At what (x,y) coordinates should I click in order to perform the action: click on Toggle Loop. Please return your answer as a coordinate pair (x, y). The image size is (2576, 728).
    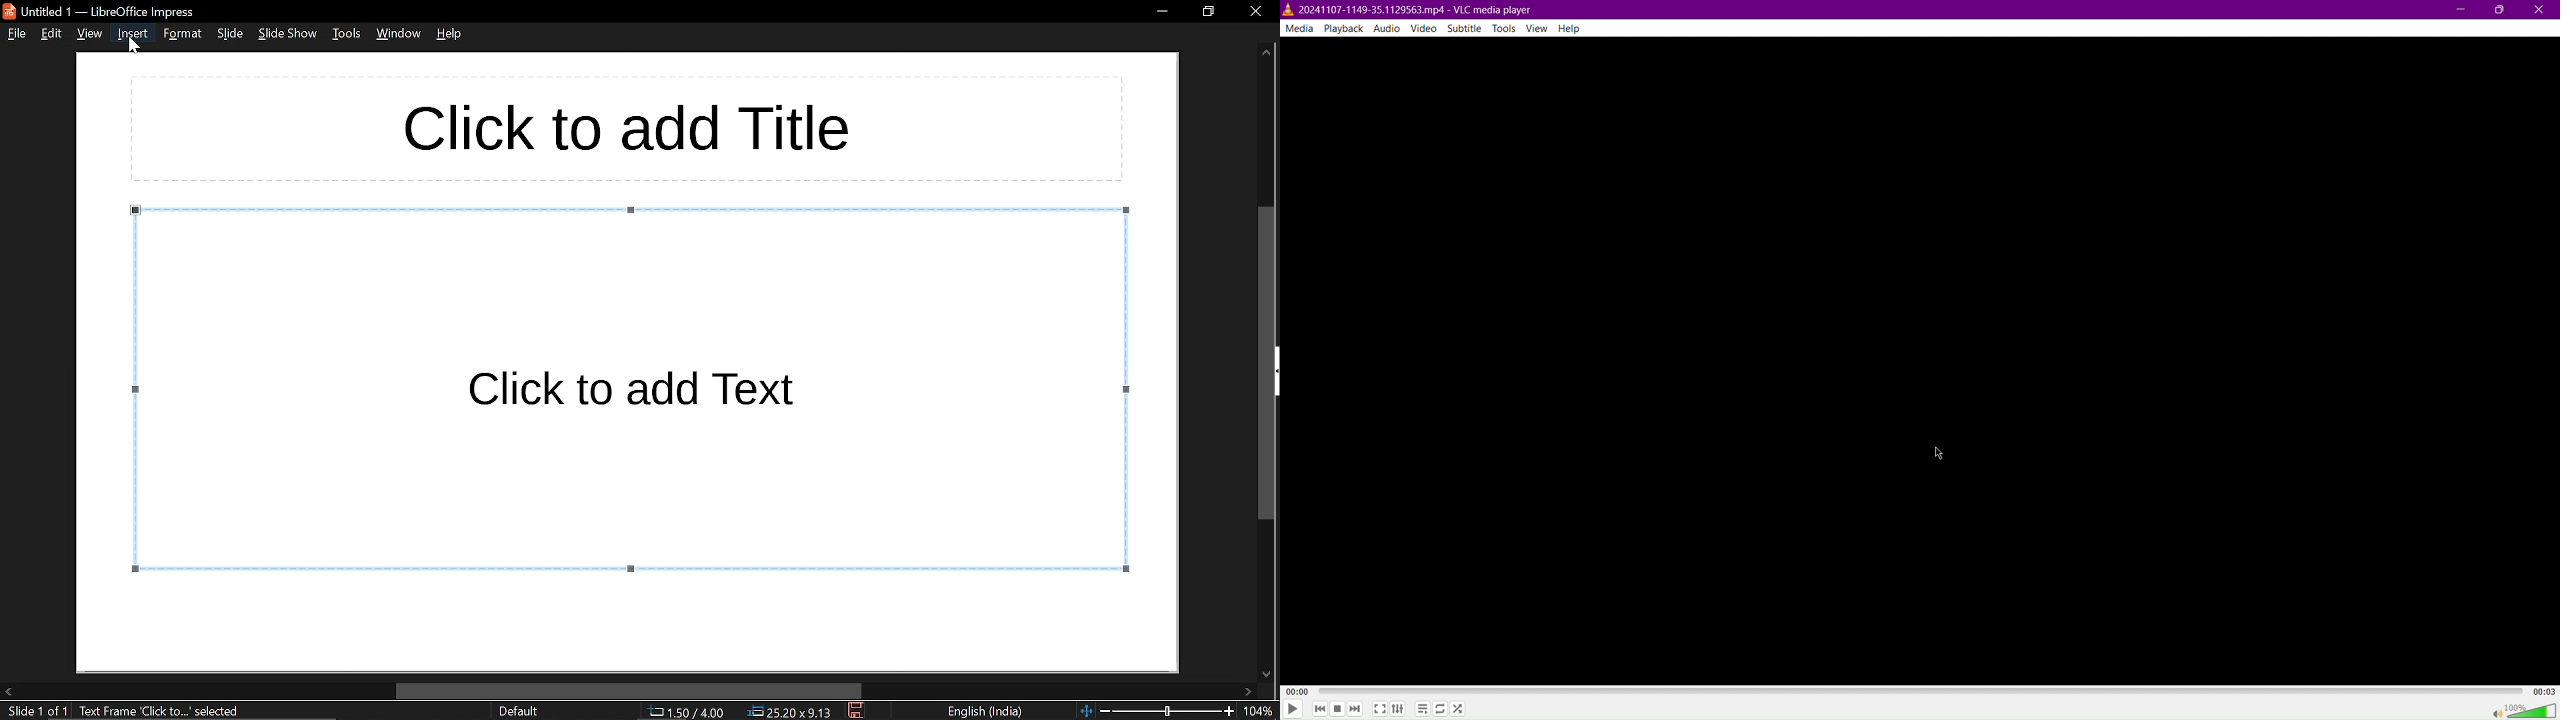
    Looking at the image, I should click on (1440, 709).